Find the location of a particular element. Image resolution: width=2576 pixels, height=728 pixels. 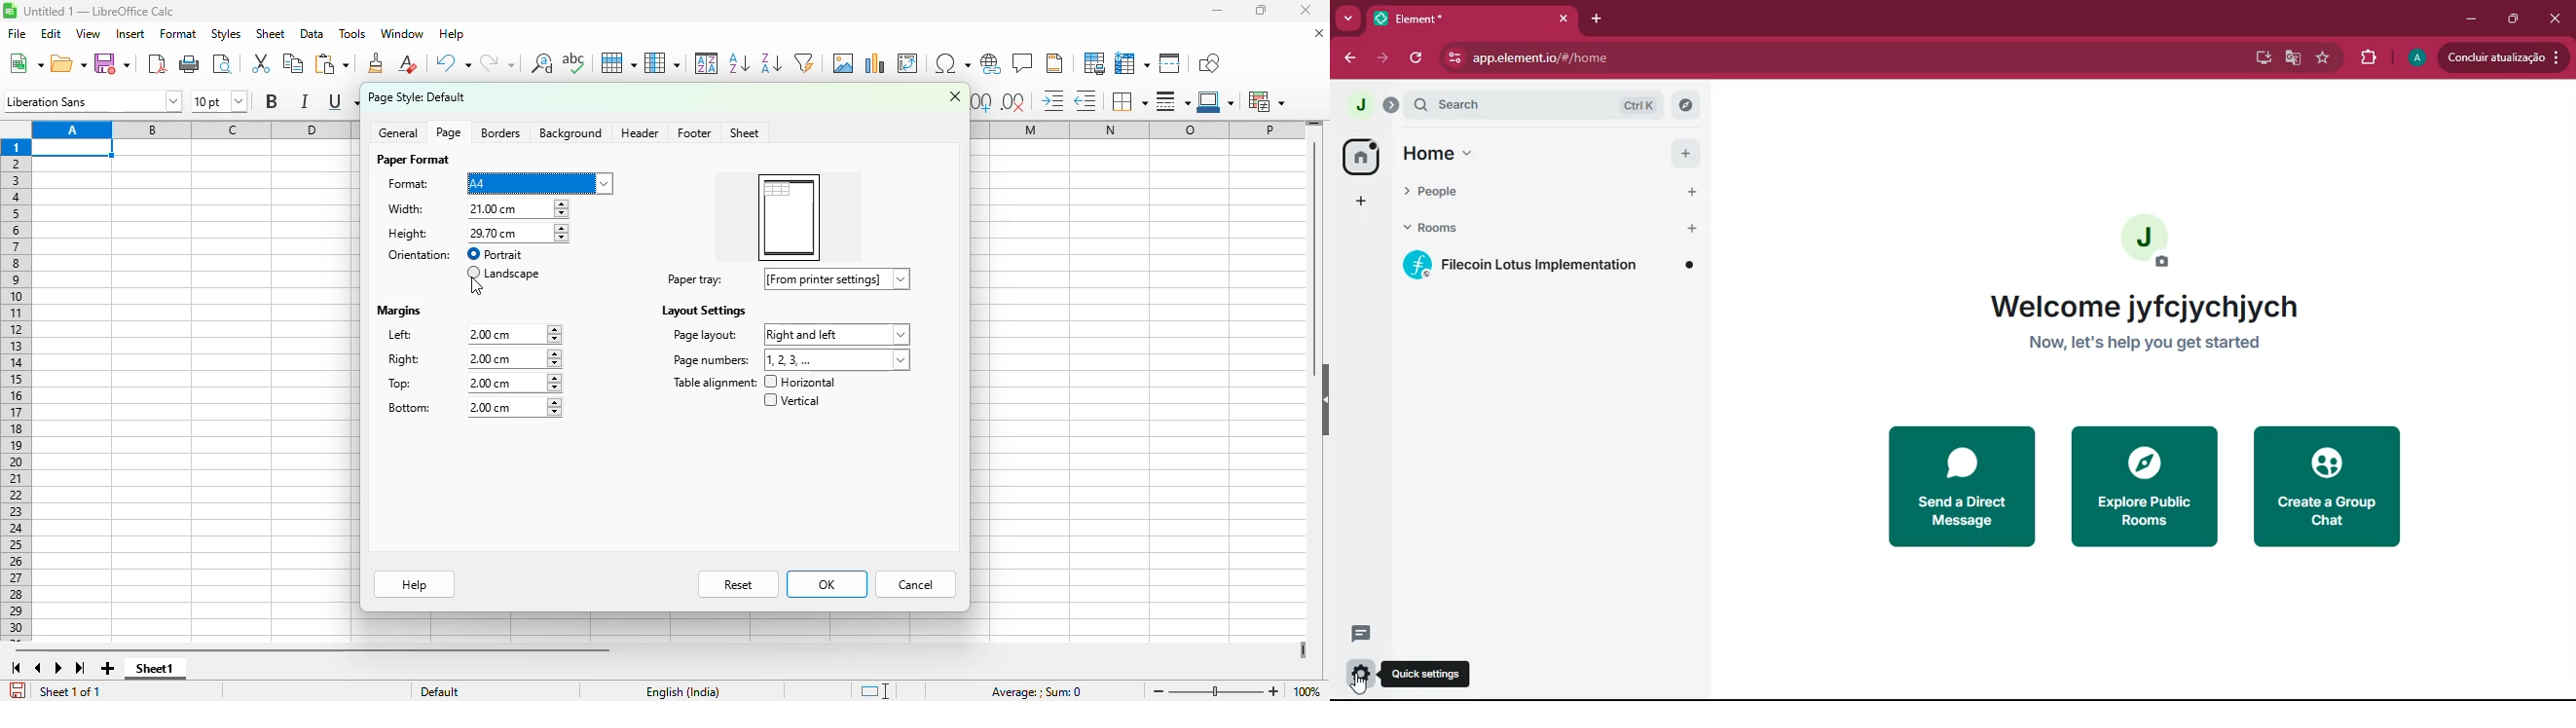

decrease indent is located at coordinates (1086, 101).